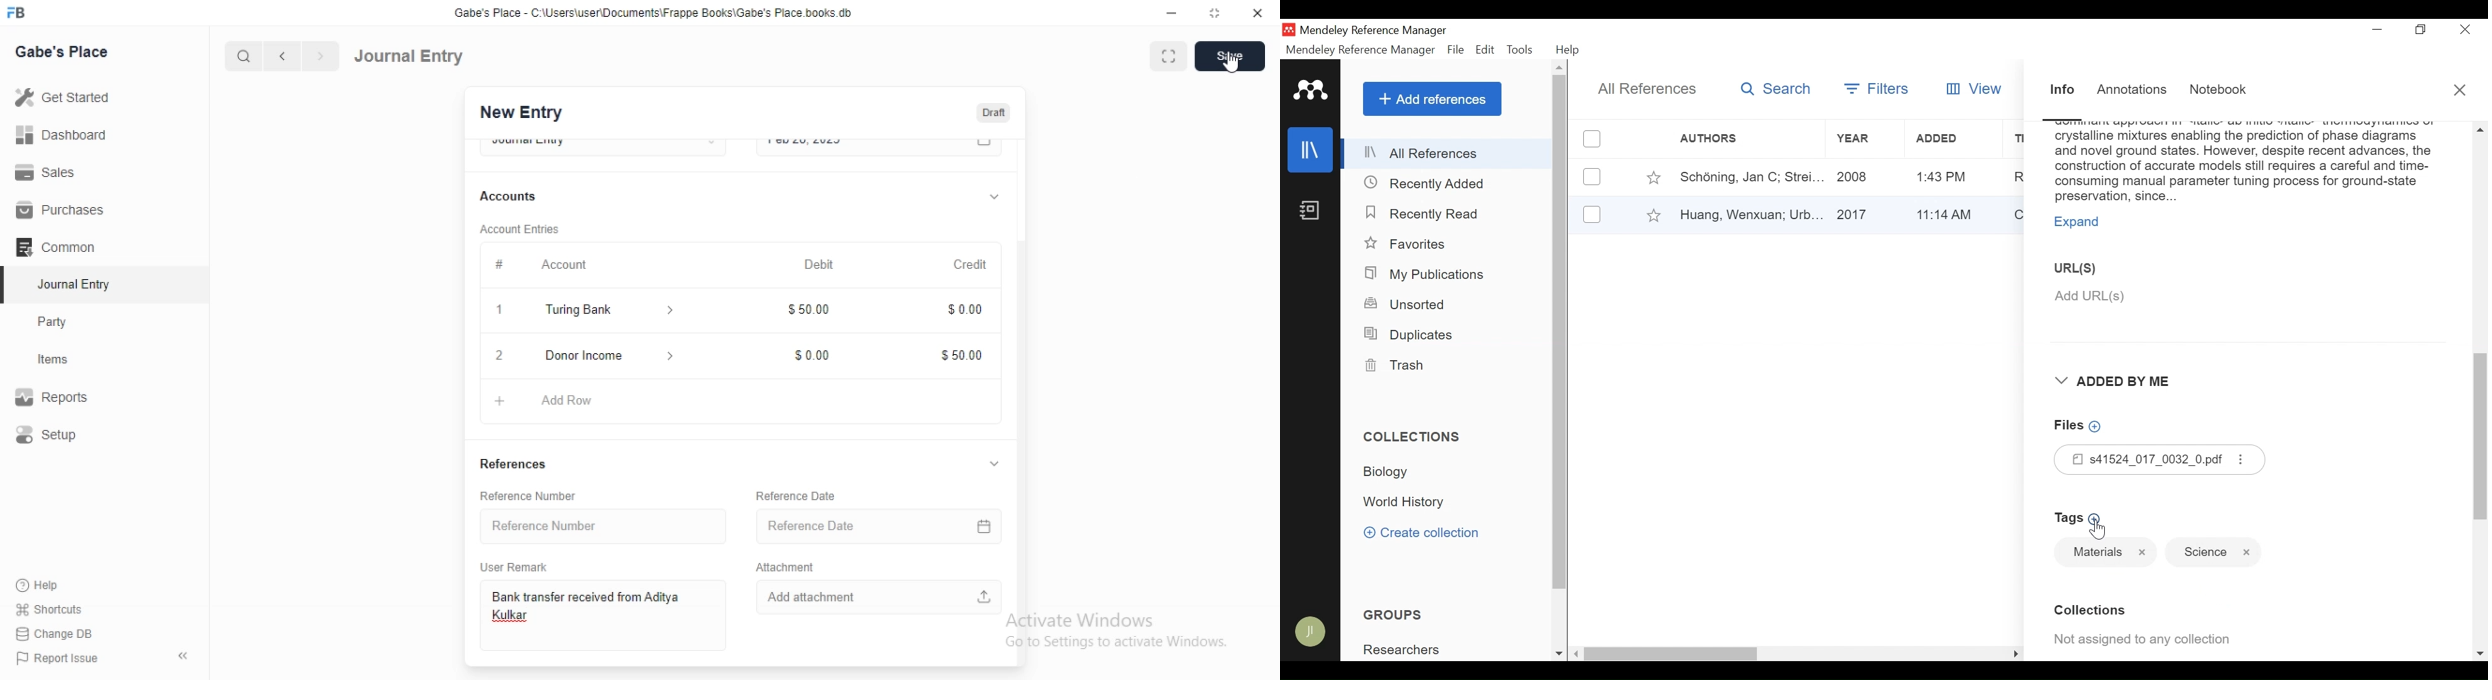 The width and height of the screenshot is (2492, 700). I want to click on ‘Account Entries., so click(522, 232).